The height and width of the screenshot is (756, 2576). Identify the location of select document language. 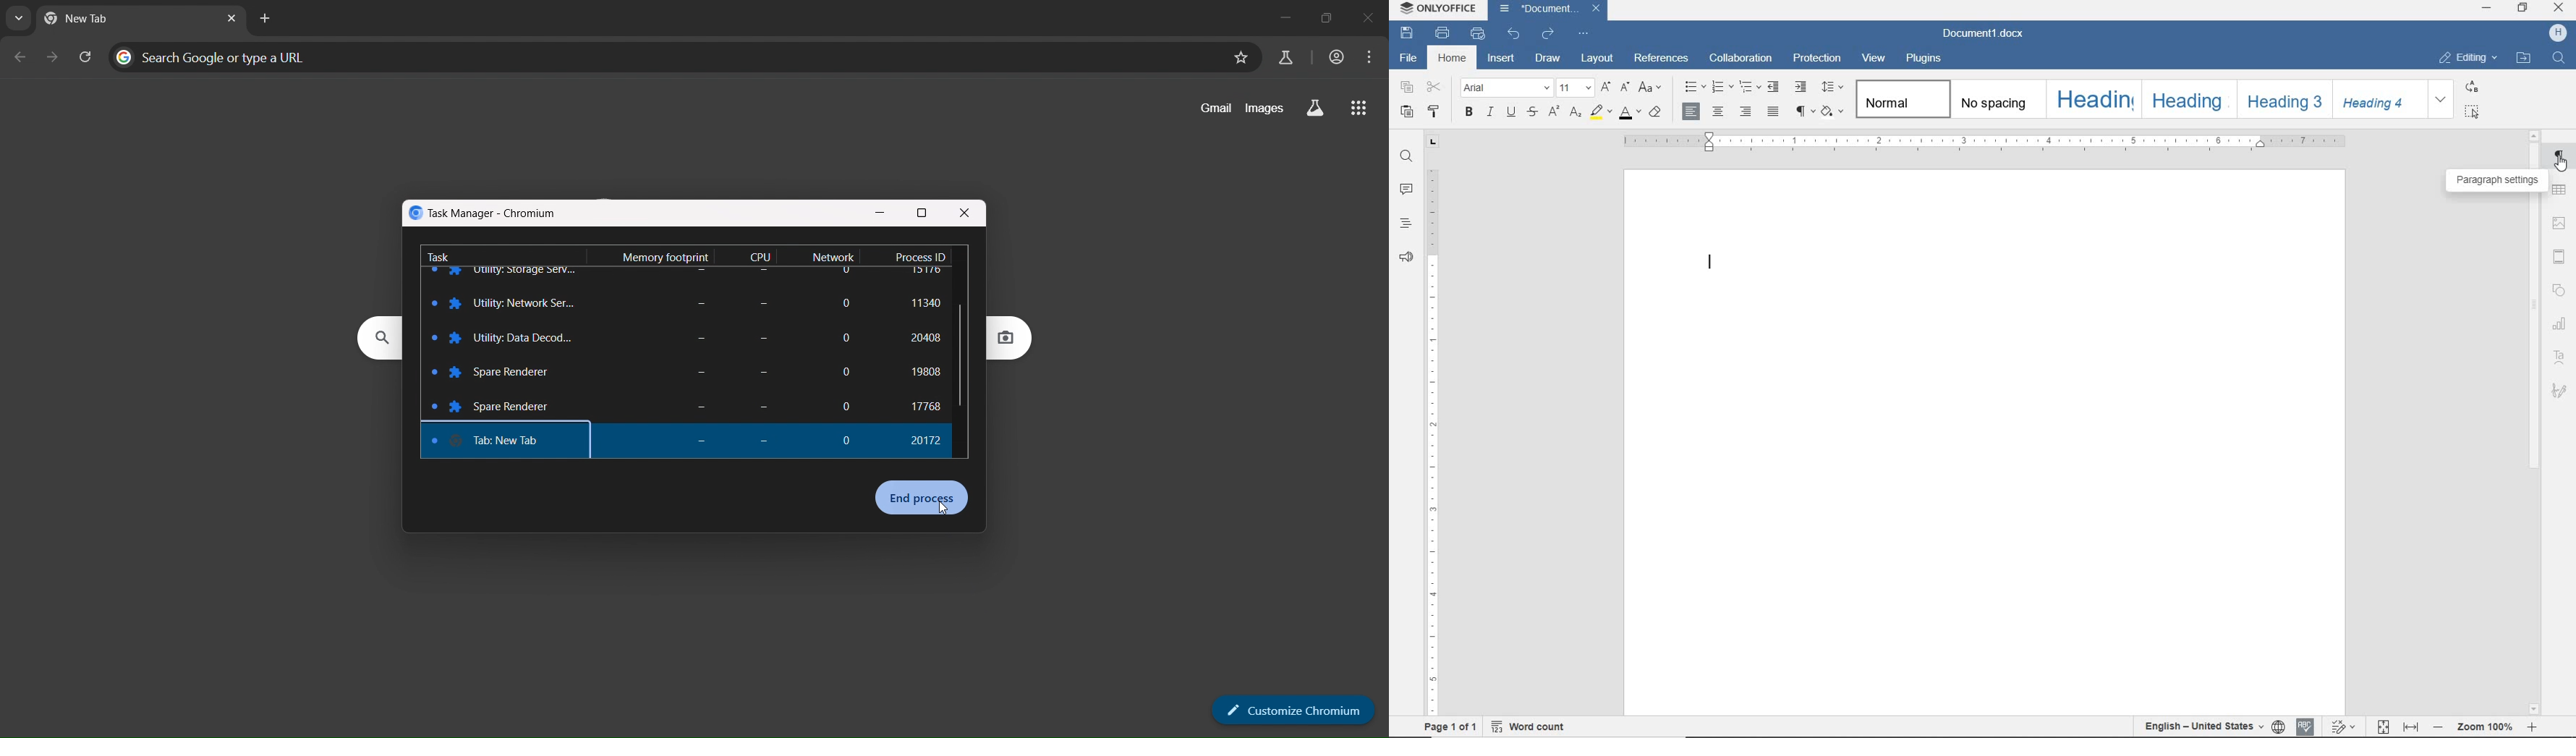
(2278, 726).